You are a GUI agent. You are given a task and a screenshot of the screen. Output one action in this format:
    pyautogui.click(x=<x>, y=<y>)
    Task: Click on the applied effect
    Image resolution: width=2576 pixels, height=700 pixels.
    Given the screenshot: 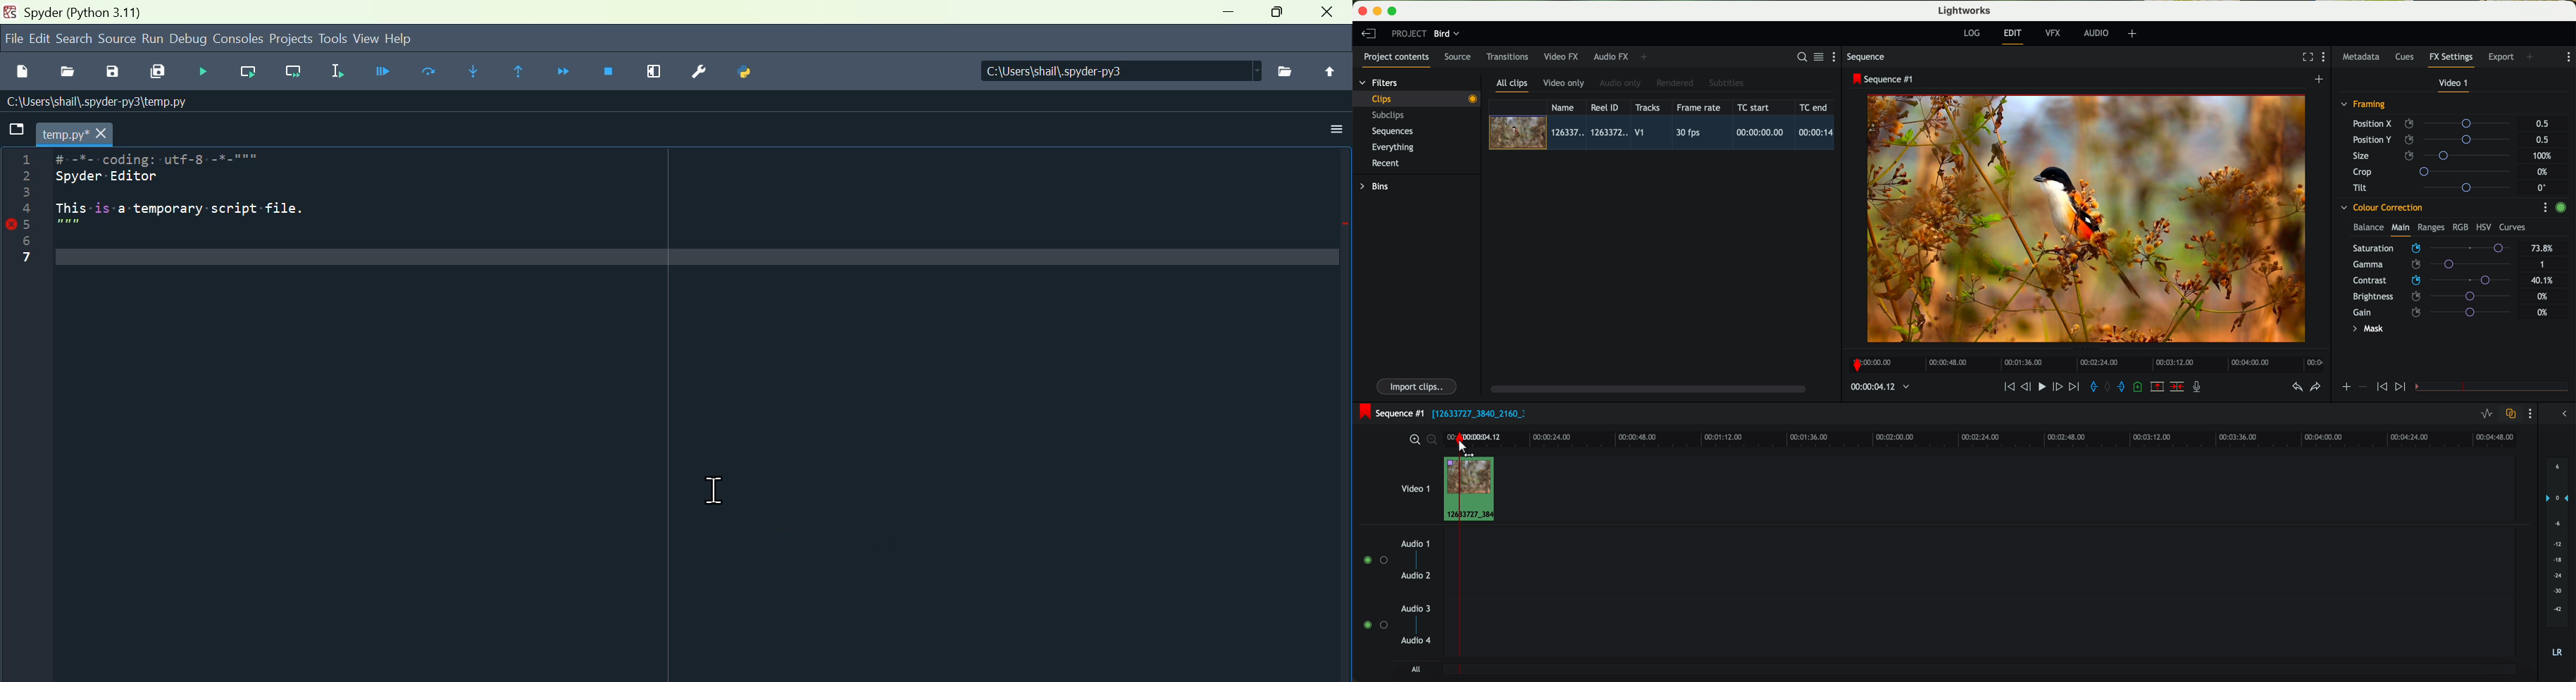 What is the action you would take?
    pyautogui.click(x=2088, y=219)
    